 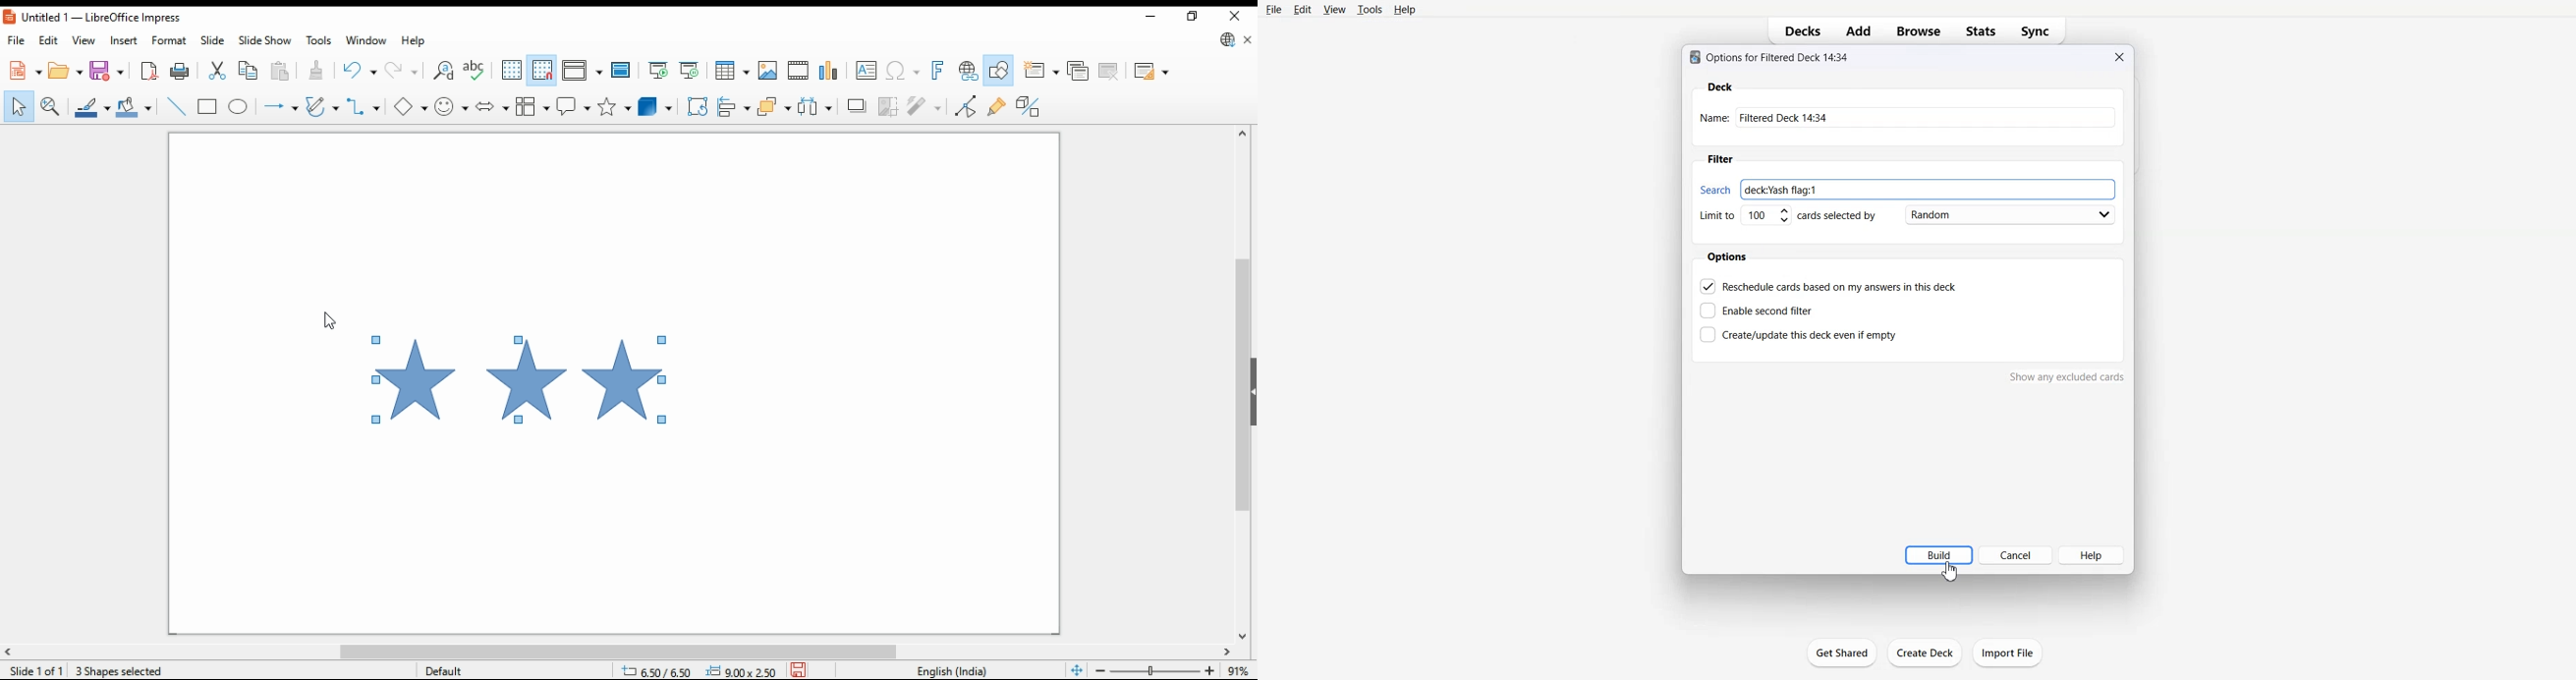 I want to click on insert line, so click(x=176, y=107).